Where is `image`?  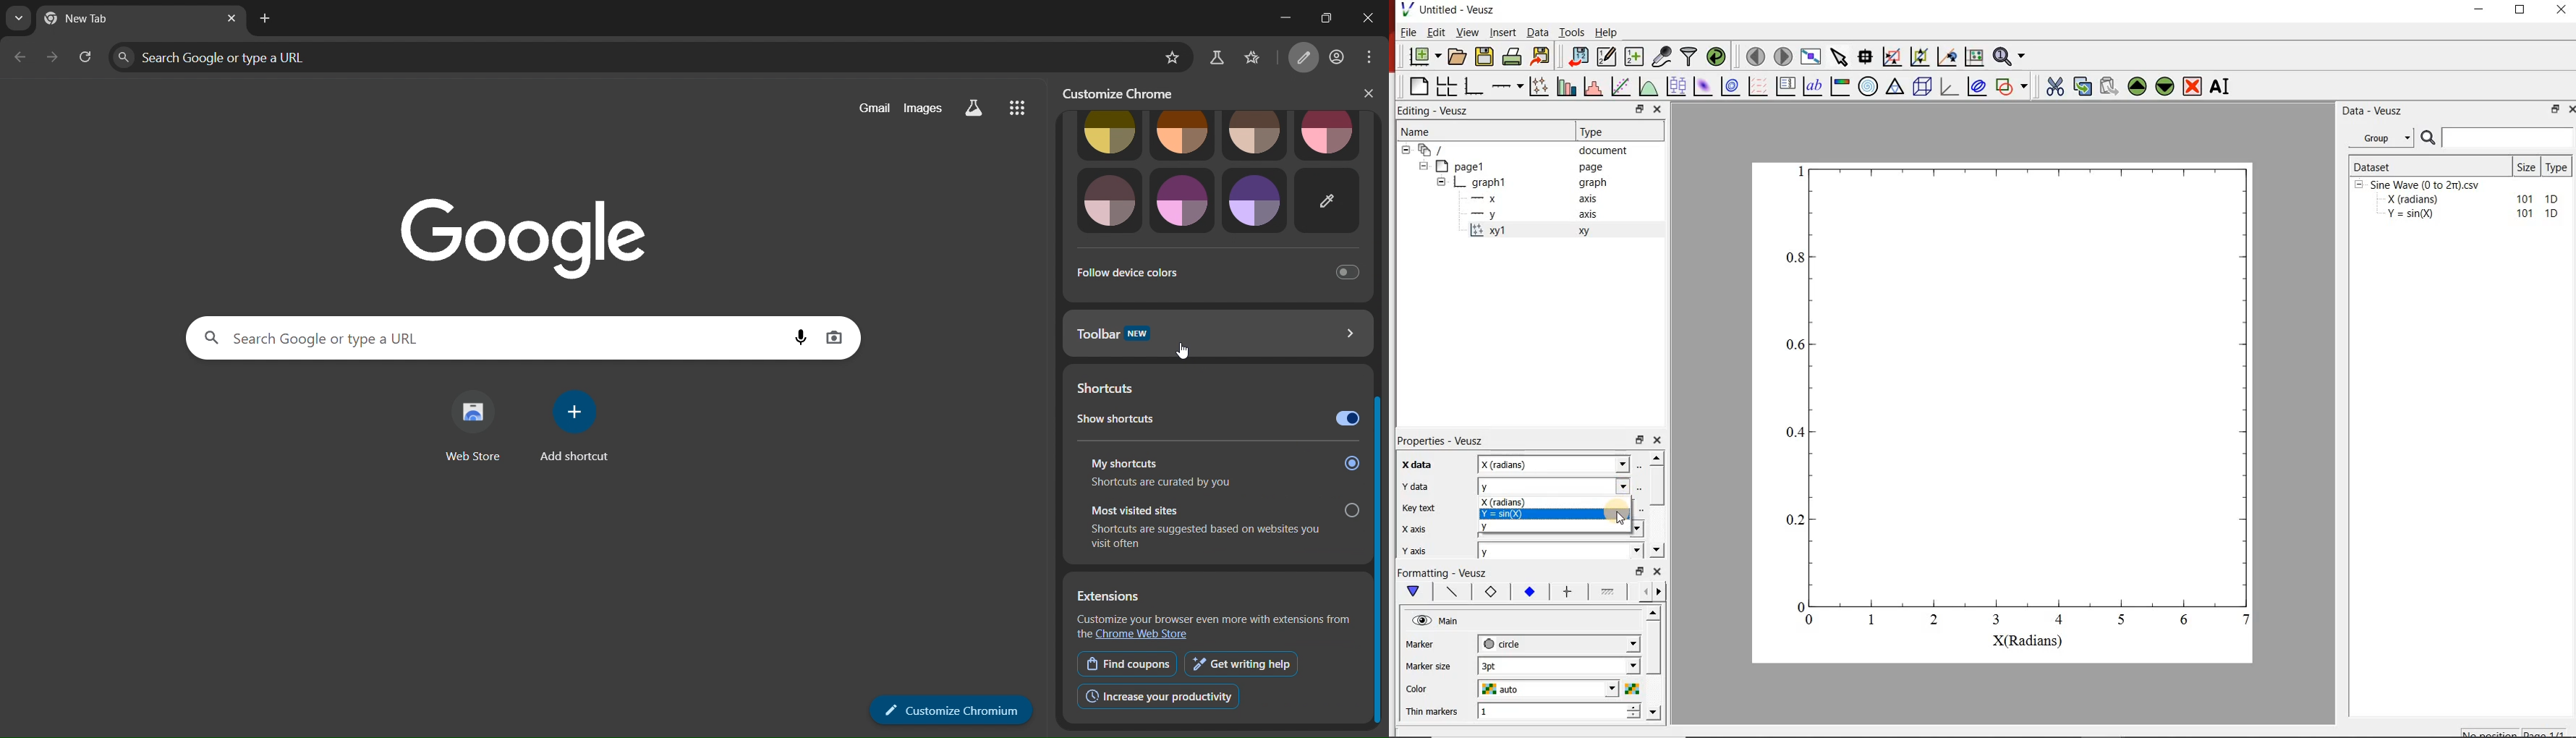
image is located at coordinates (1178, 201).